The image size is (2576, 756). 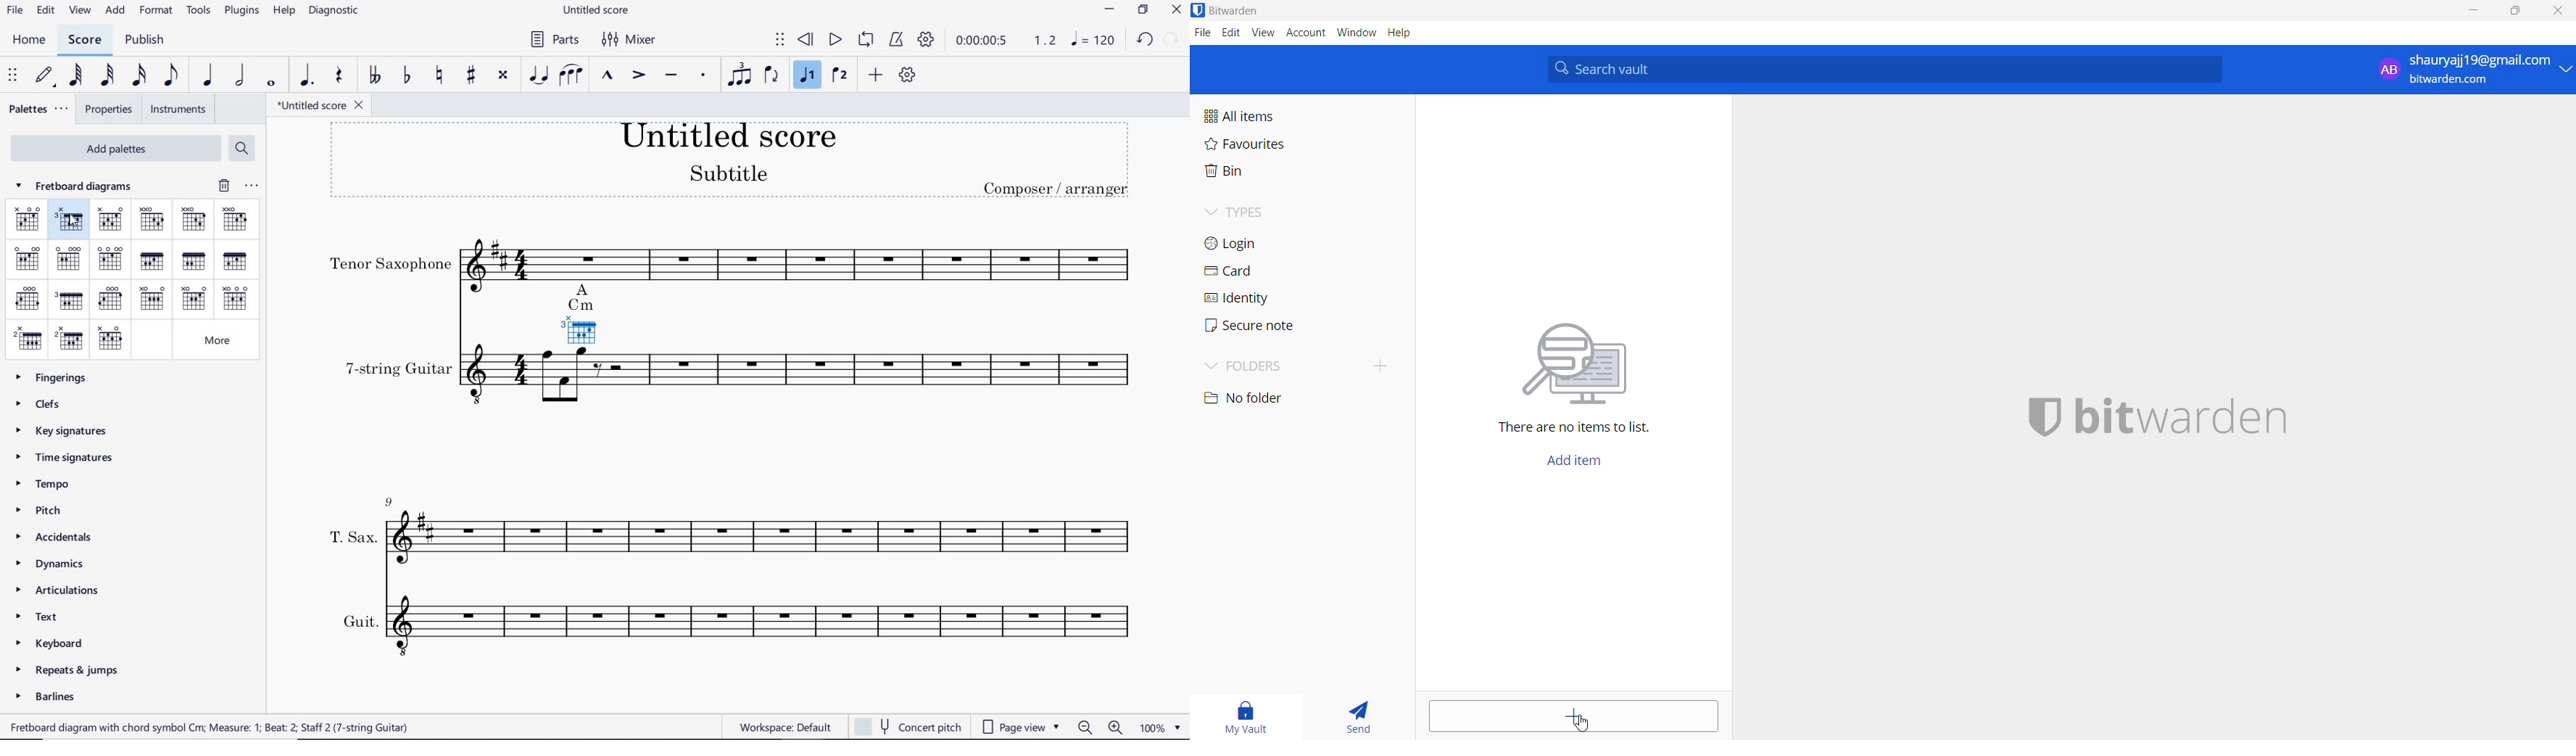 What do you see at coordinates (222, 186) in the screenshot?
I see `delete` at bounding box center [222, 186].